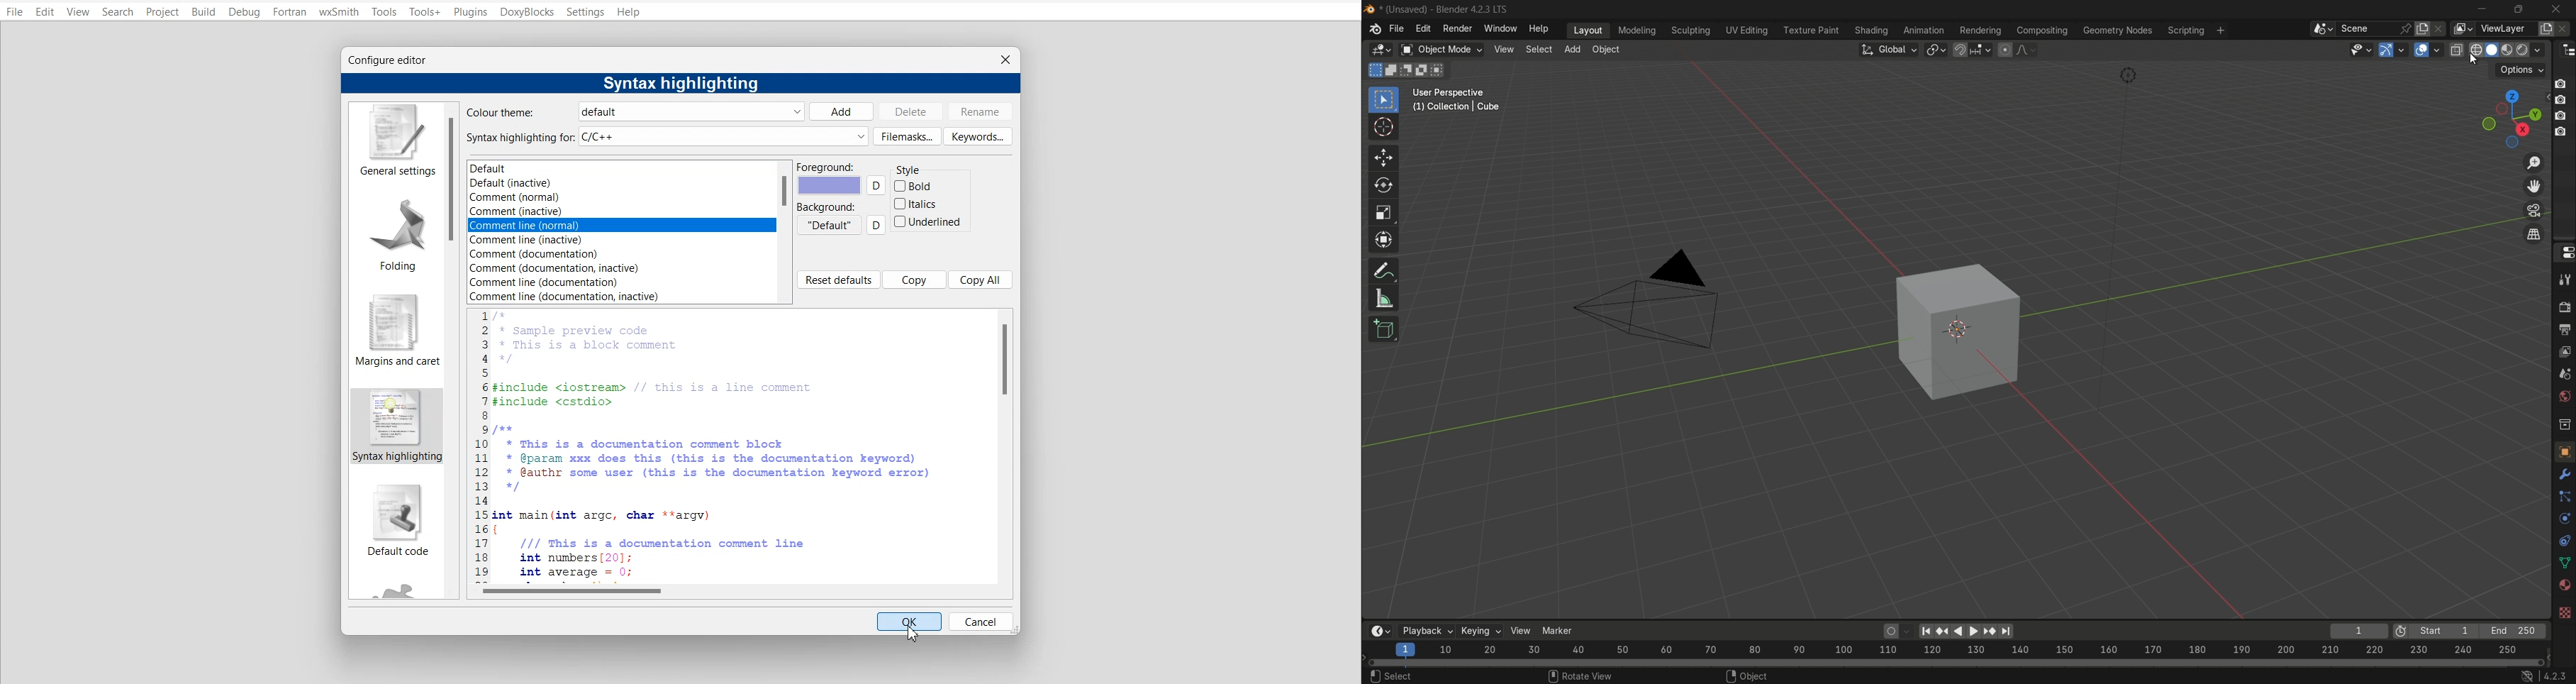 This screenshot has height=700, width=2576. I want to click on options menu, so click(2521, 69).